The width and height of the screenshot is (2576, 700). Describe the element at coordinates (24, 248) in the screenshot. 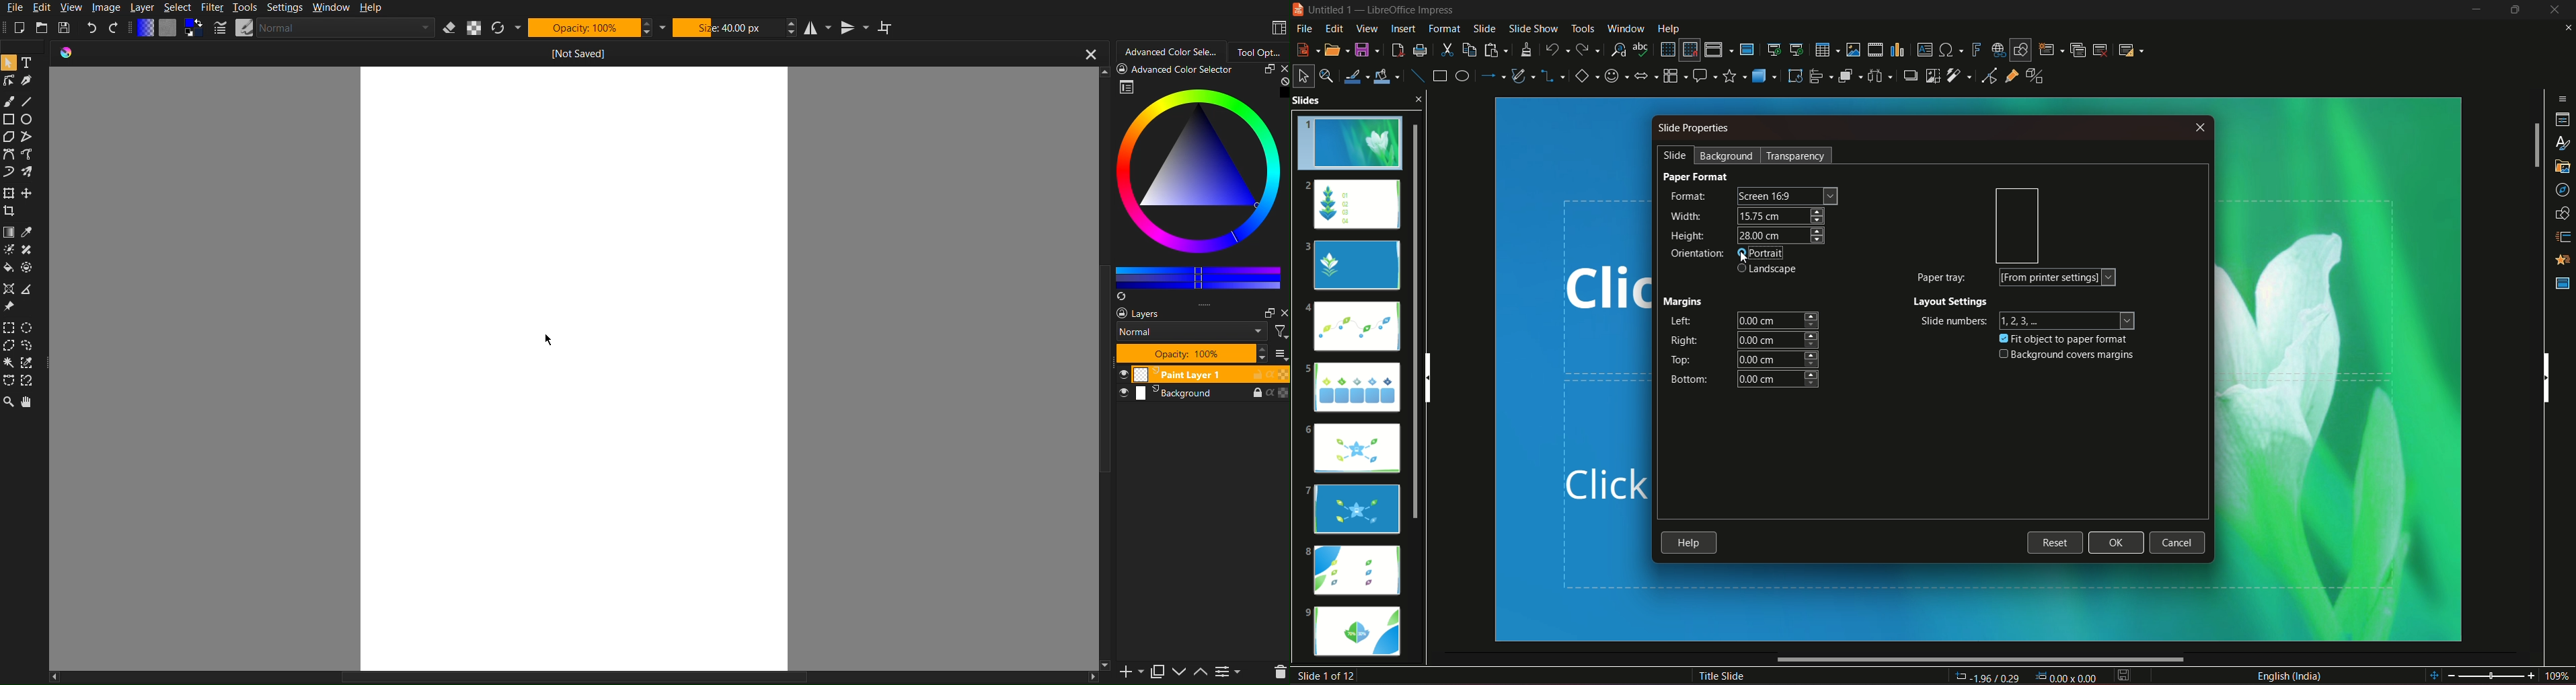

I see `Color Tools` at that location.